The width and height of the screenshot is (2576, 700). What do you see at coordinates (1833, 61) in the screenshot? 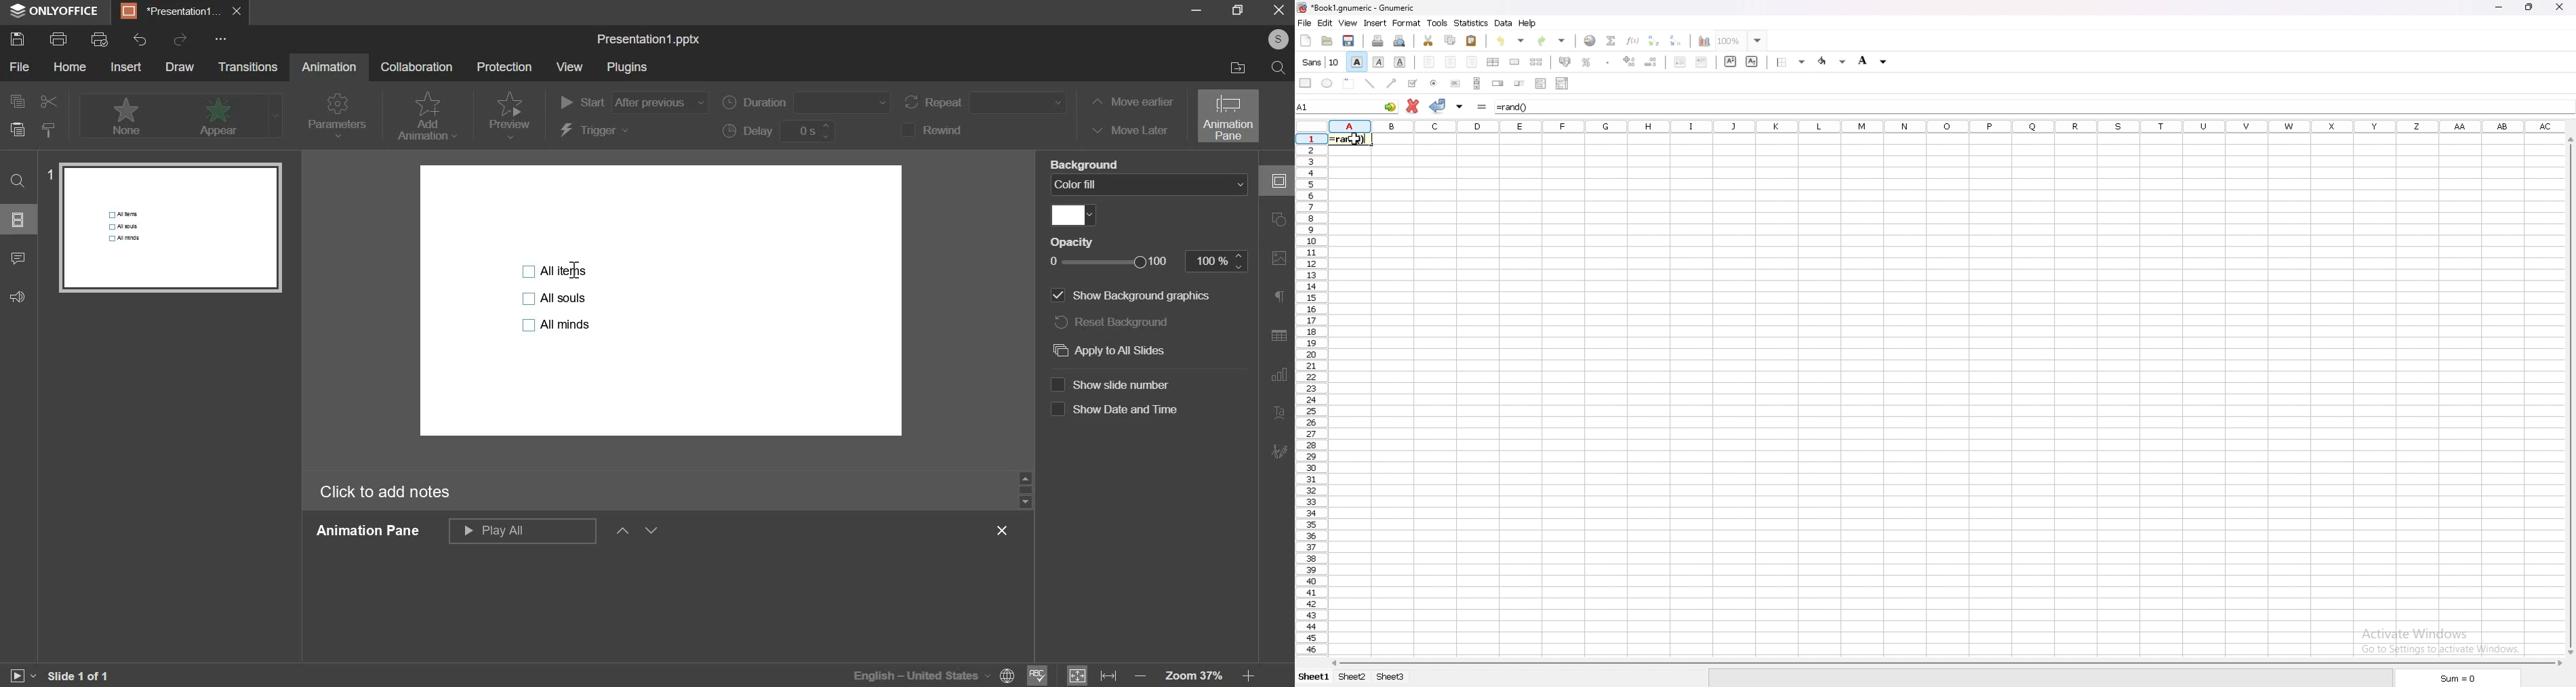
I see `foreground` at bounding box center [1833, 61].